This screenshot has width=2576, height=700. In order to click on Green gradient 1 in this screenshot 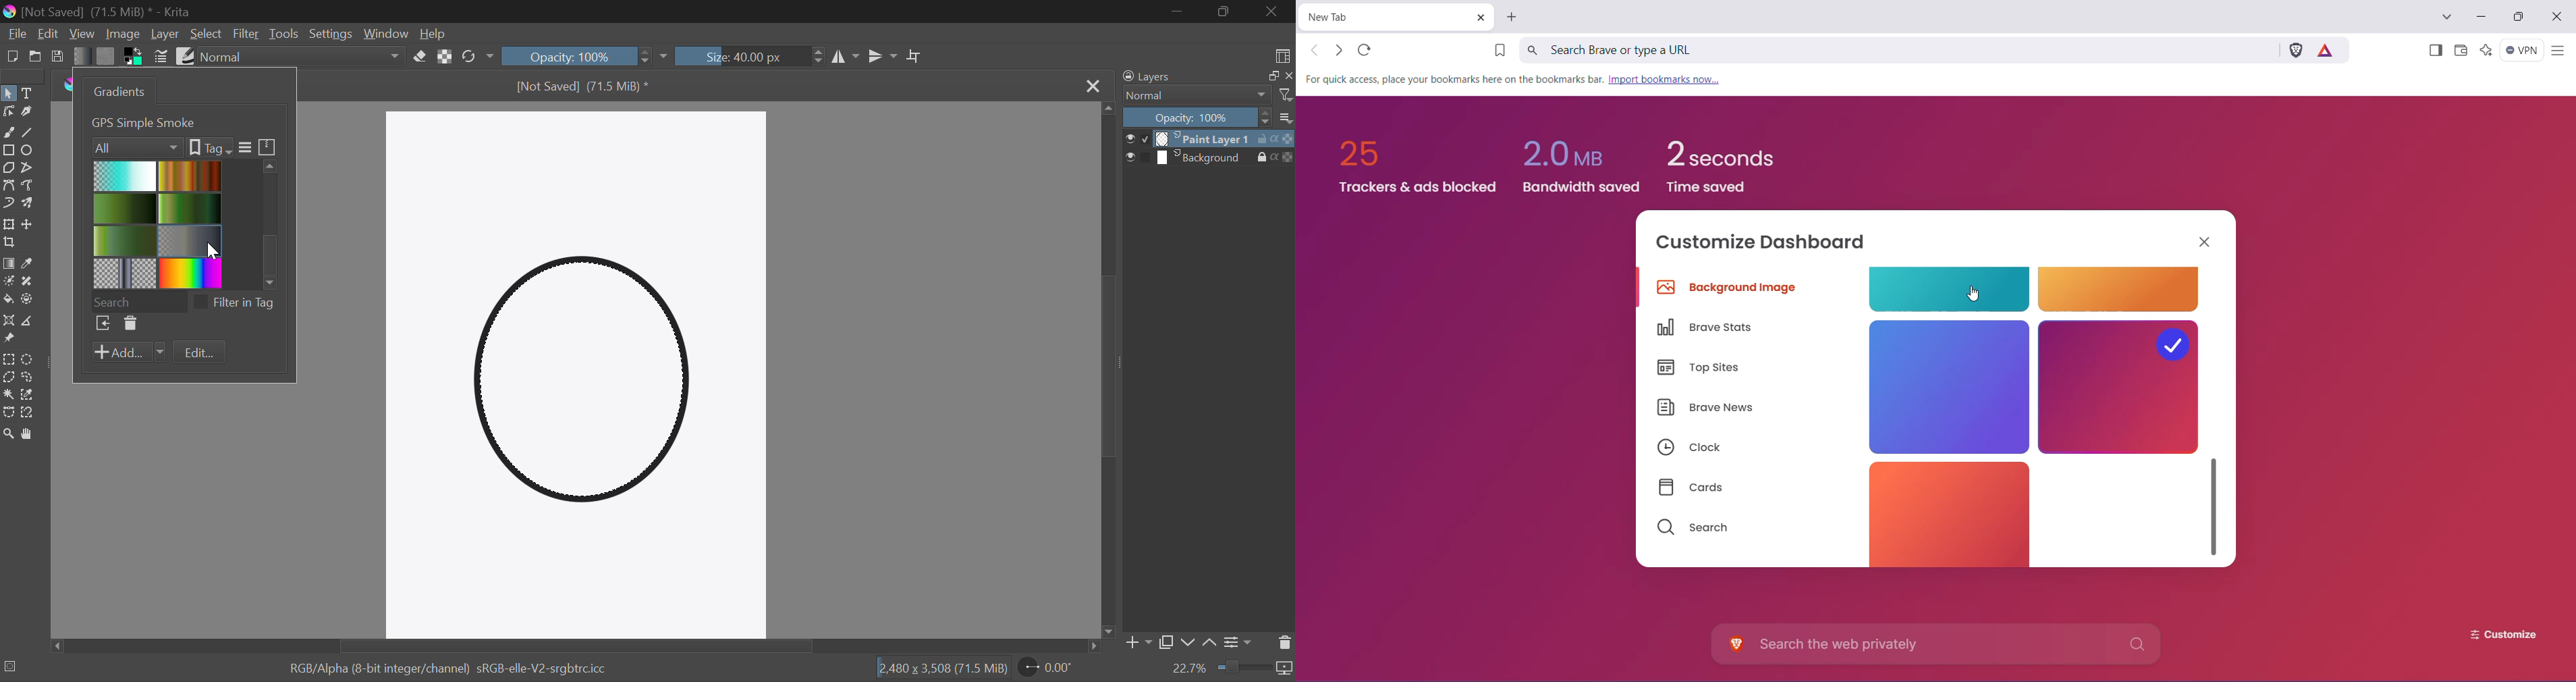, I will do `click(192, 209)`.